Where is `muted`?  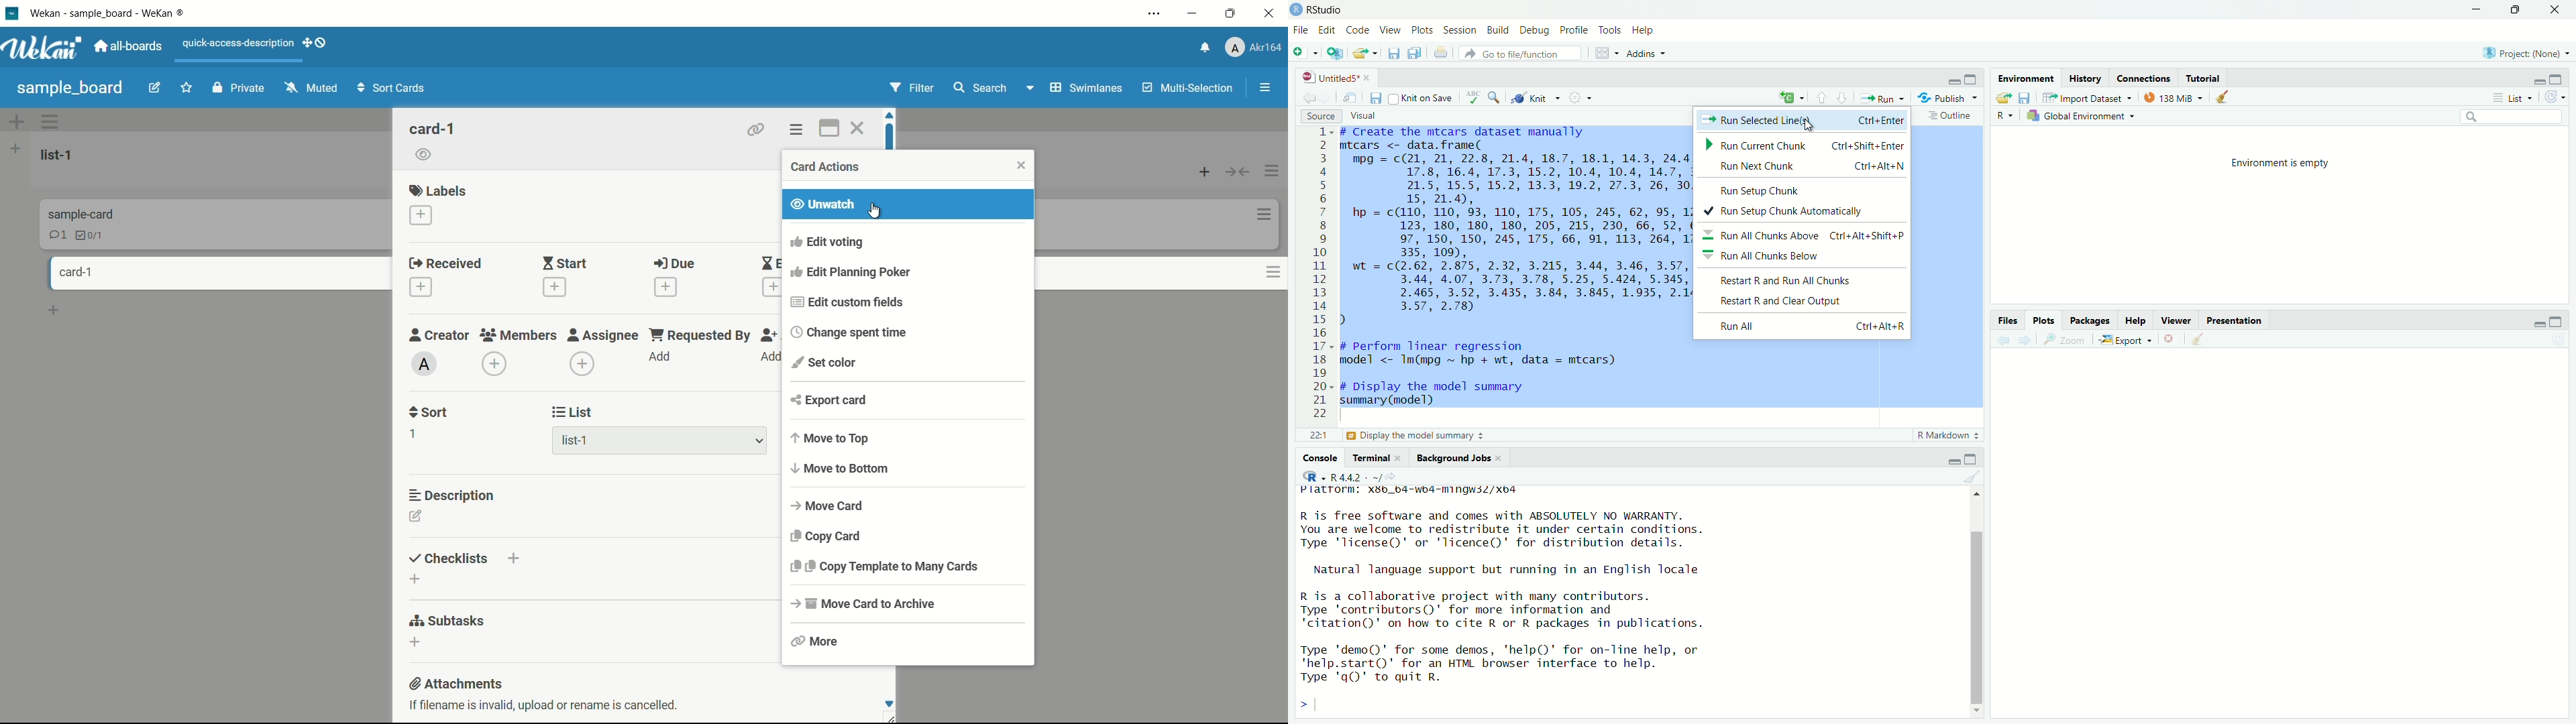 muted is located at coordinates (311, 88).